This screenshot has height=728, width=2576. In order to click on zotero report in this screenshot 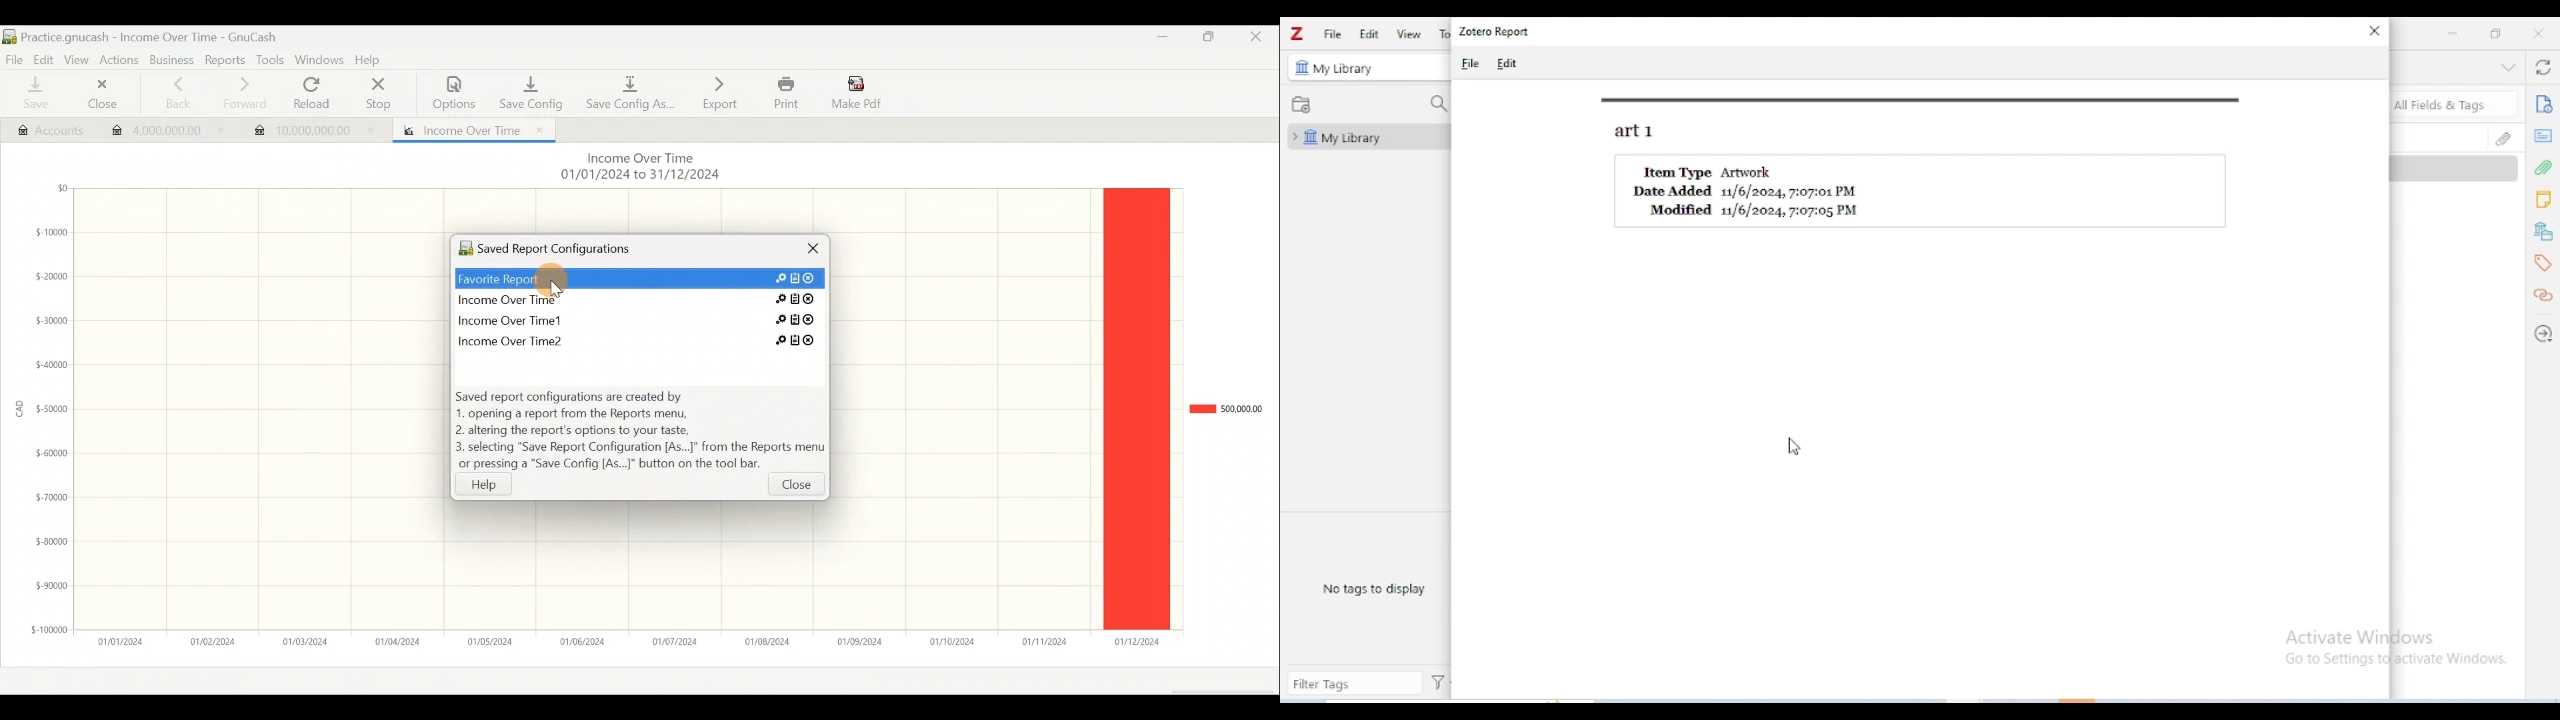, I will do `click(1494, 31)`.